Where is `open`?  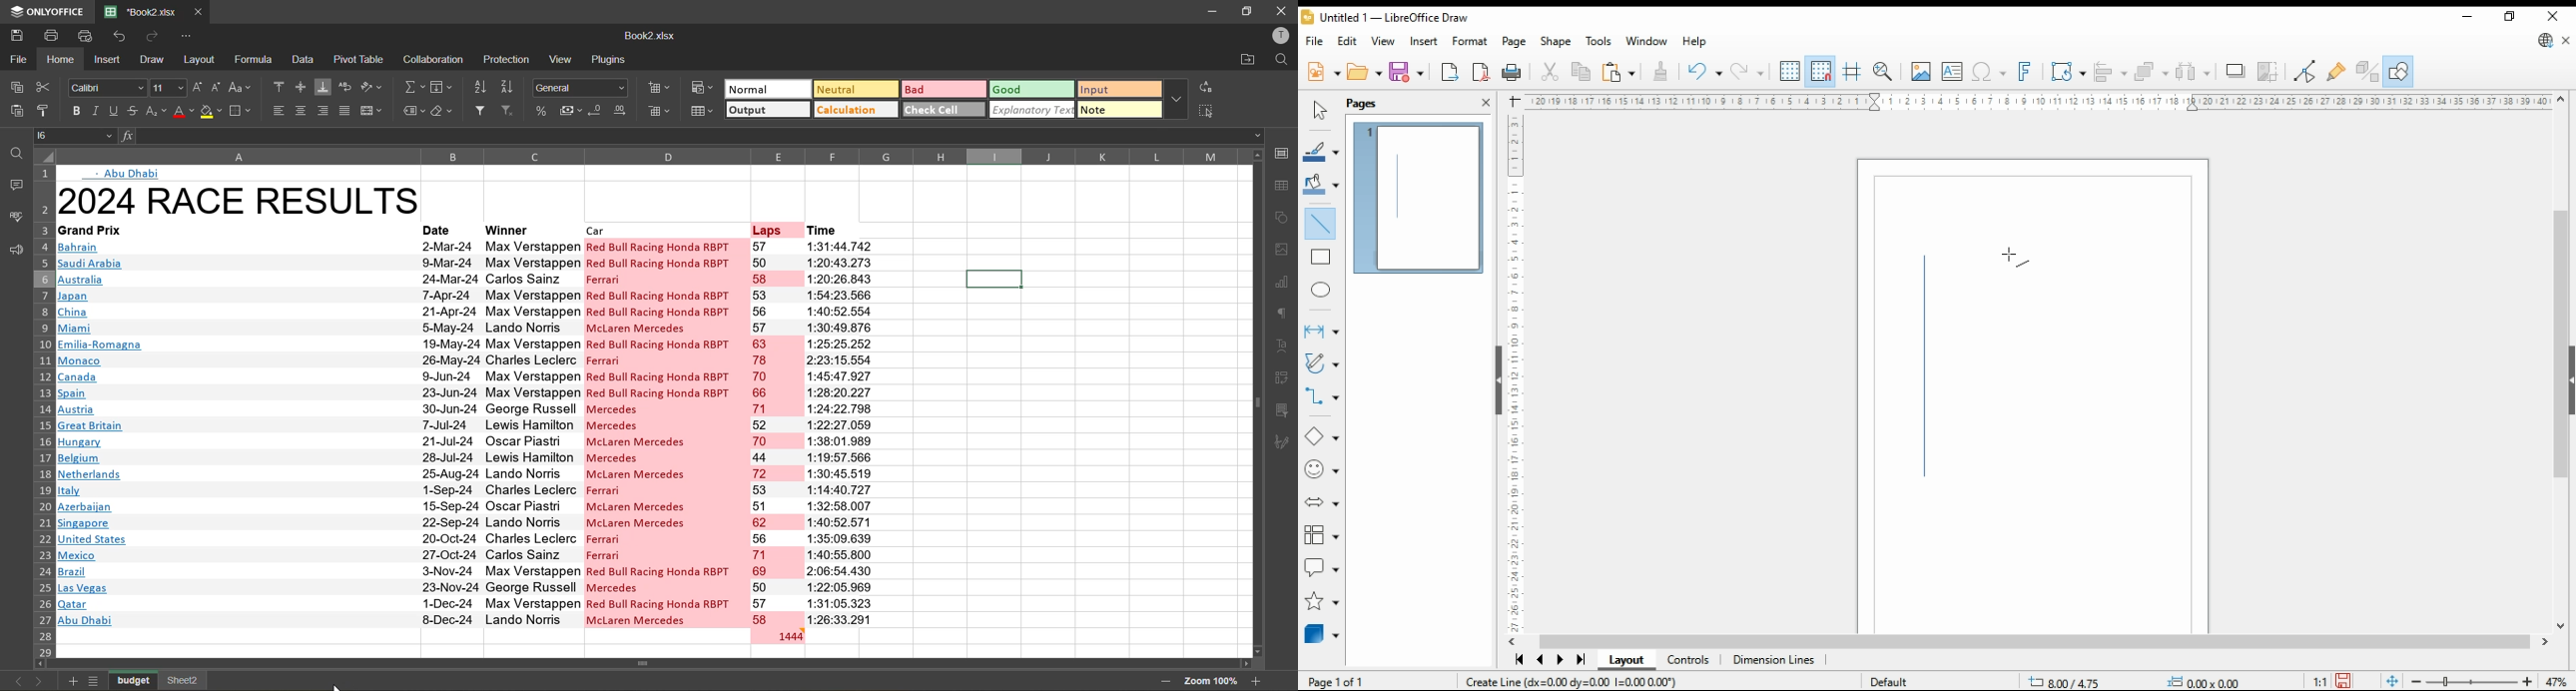 open is located at coordinates (1364, 73).